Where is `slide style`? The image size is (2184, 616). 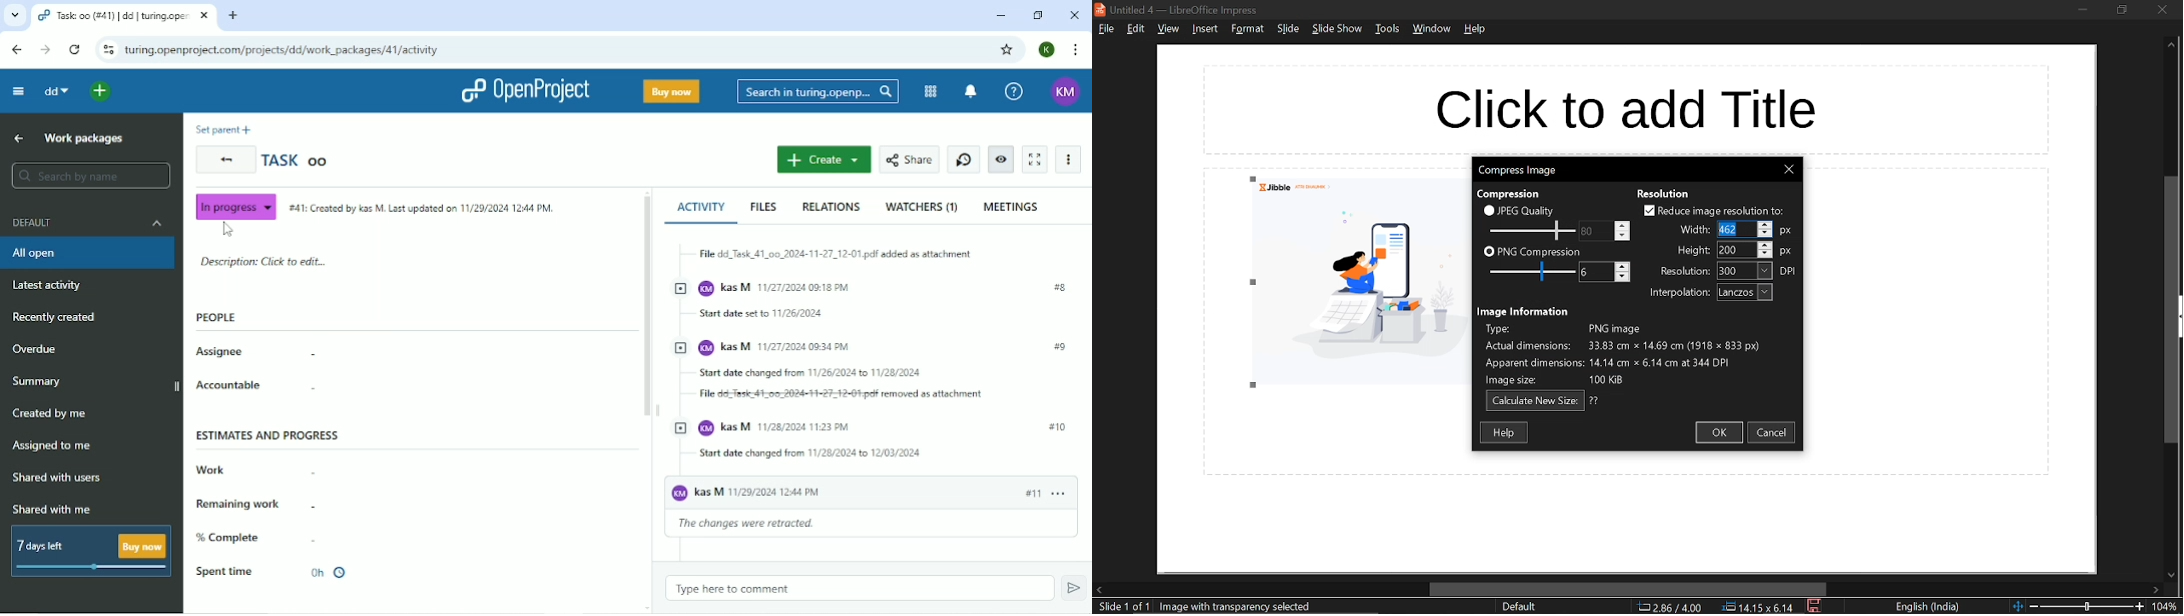
slide style is located at coordinates (1519, 606).